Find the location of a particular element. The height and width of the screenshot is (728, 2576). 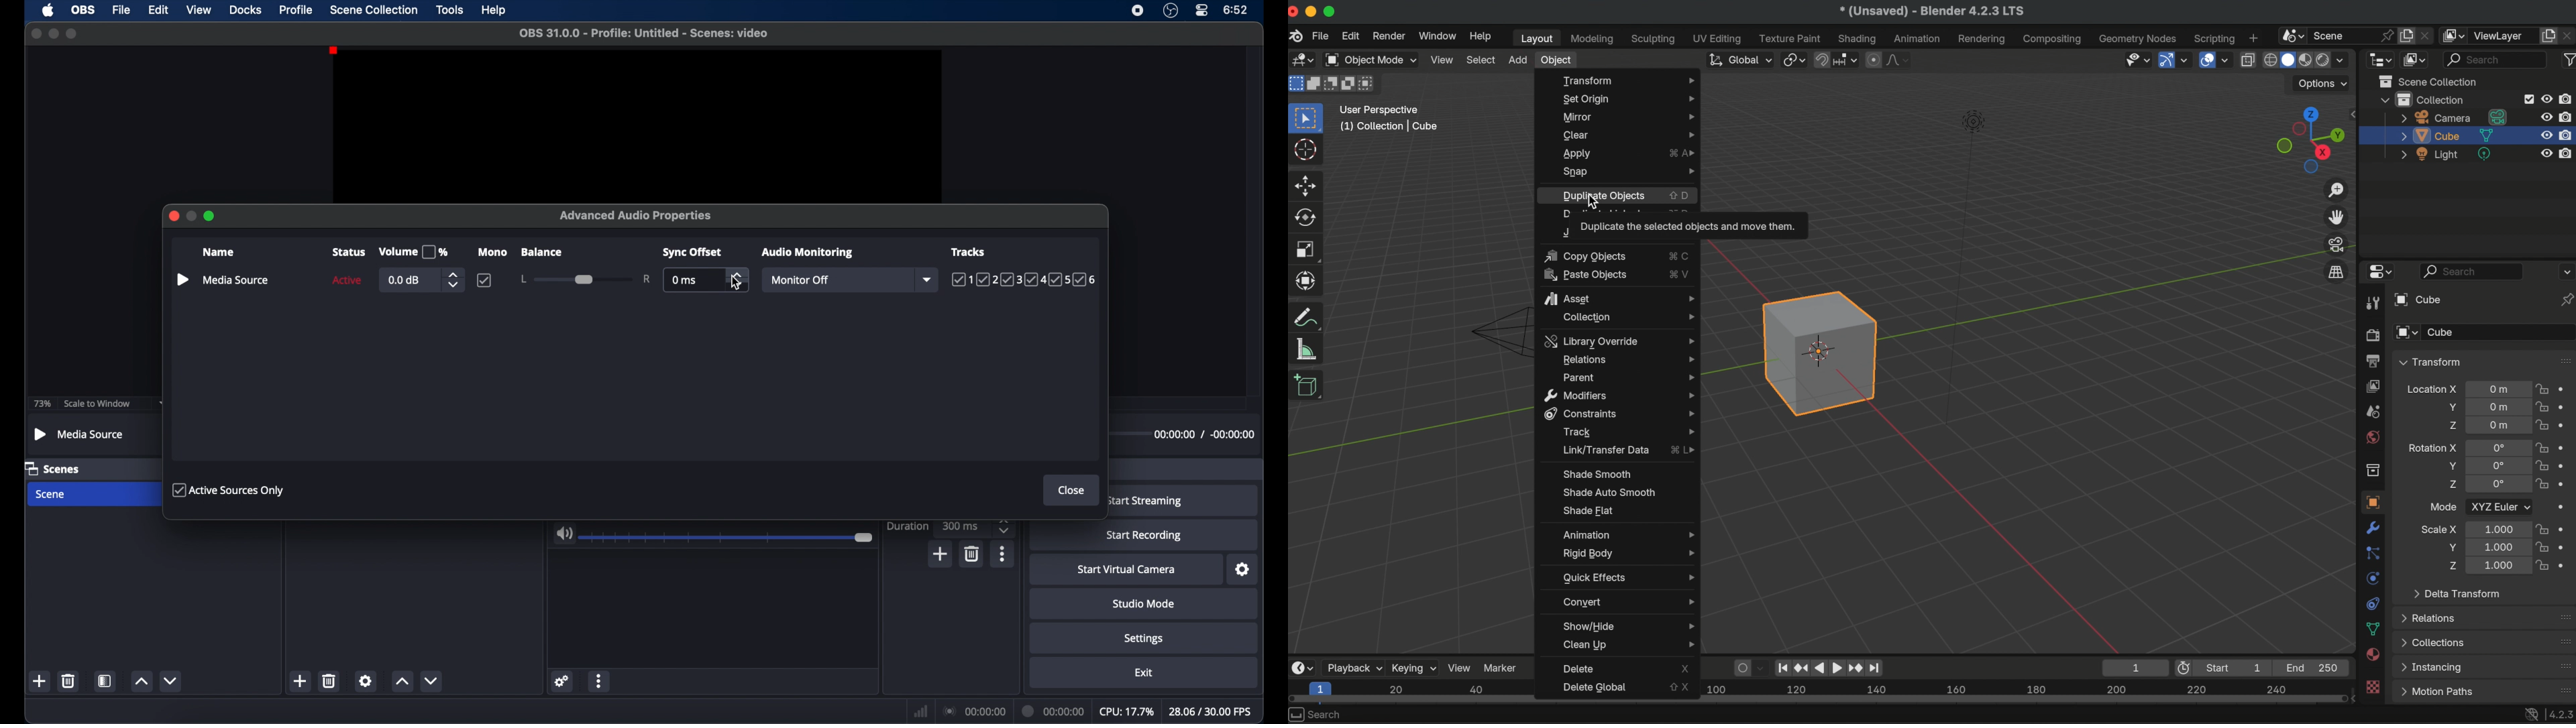

Duplicate the selected objects and move them. is located at coordinates (1688, 227).